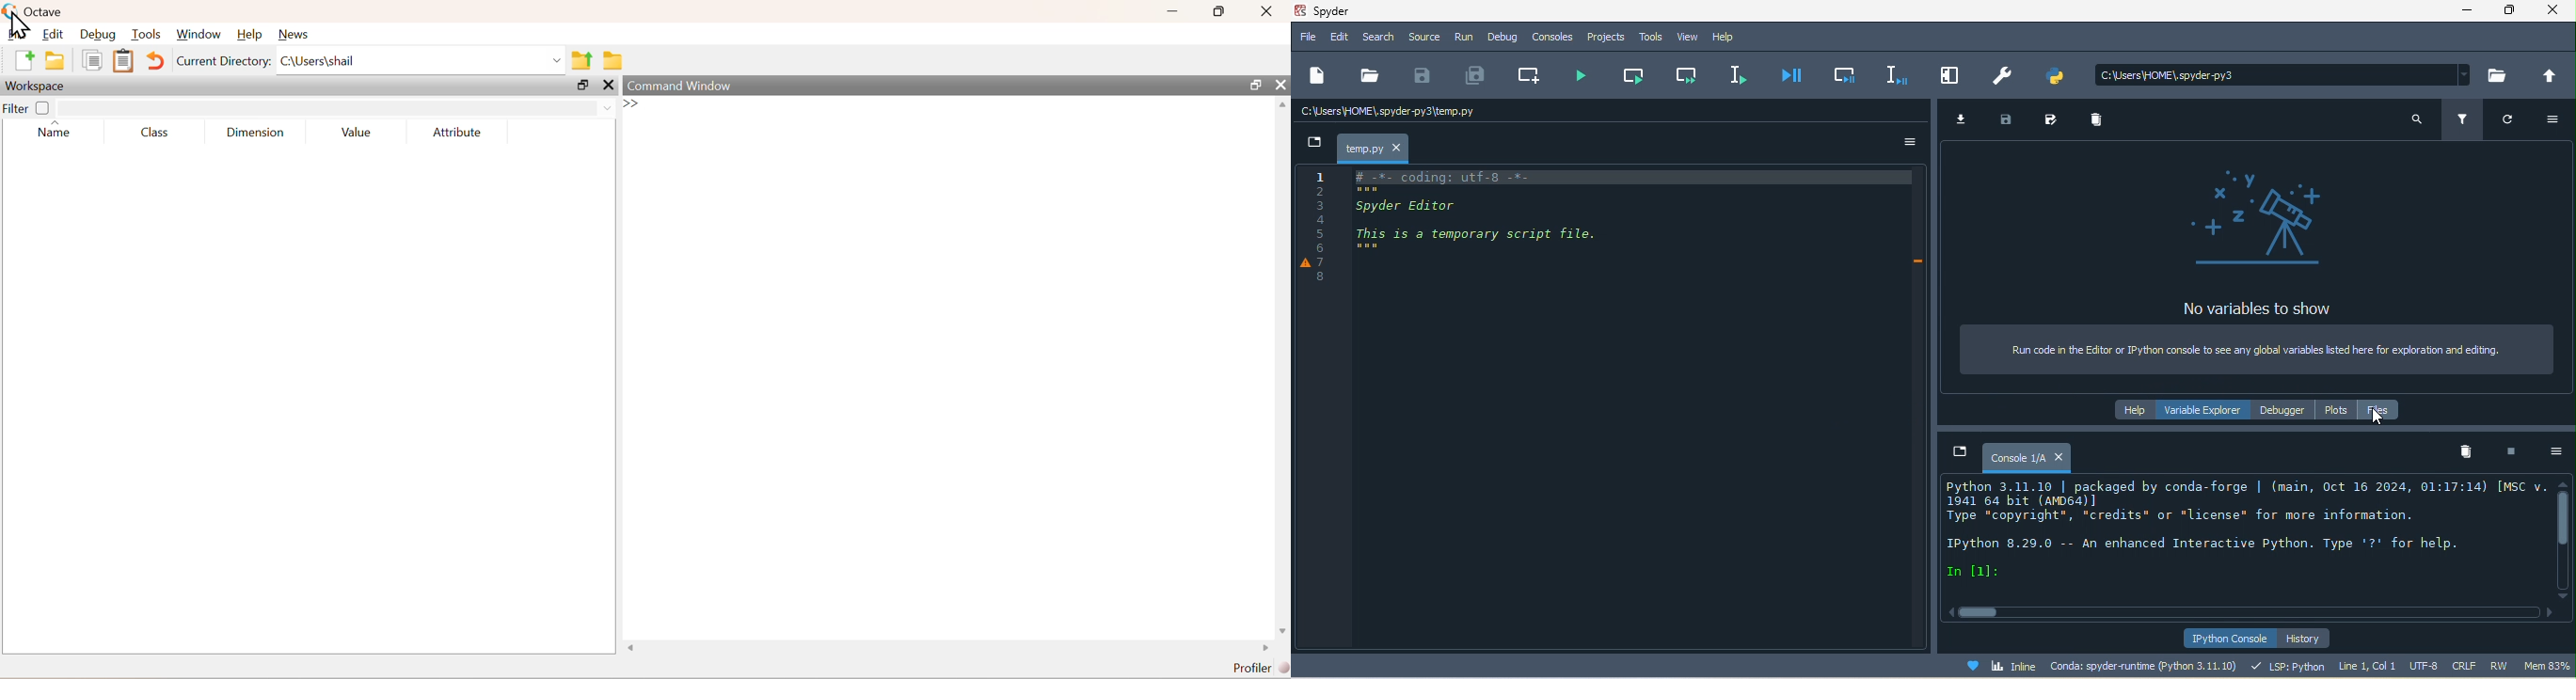  Describe the element at coordinates (1550, 37) in the screenshot. I see `console` at that location.